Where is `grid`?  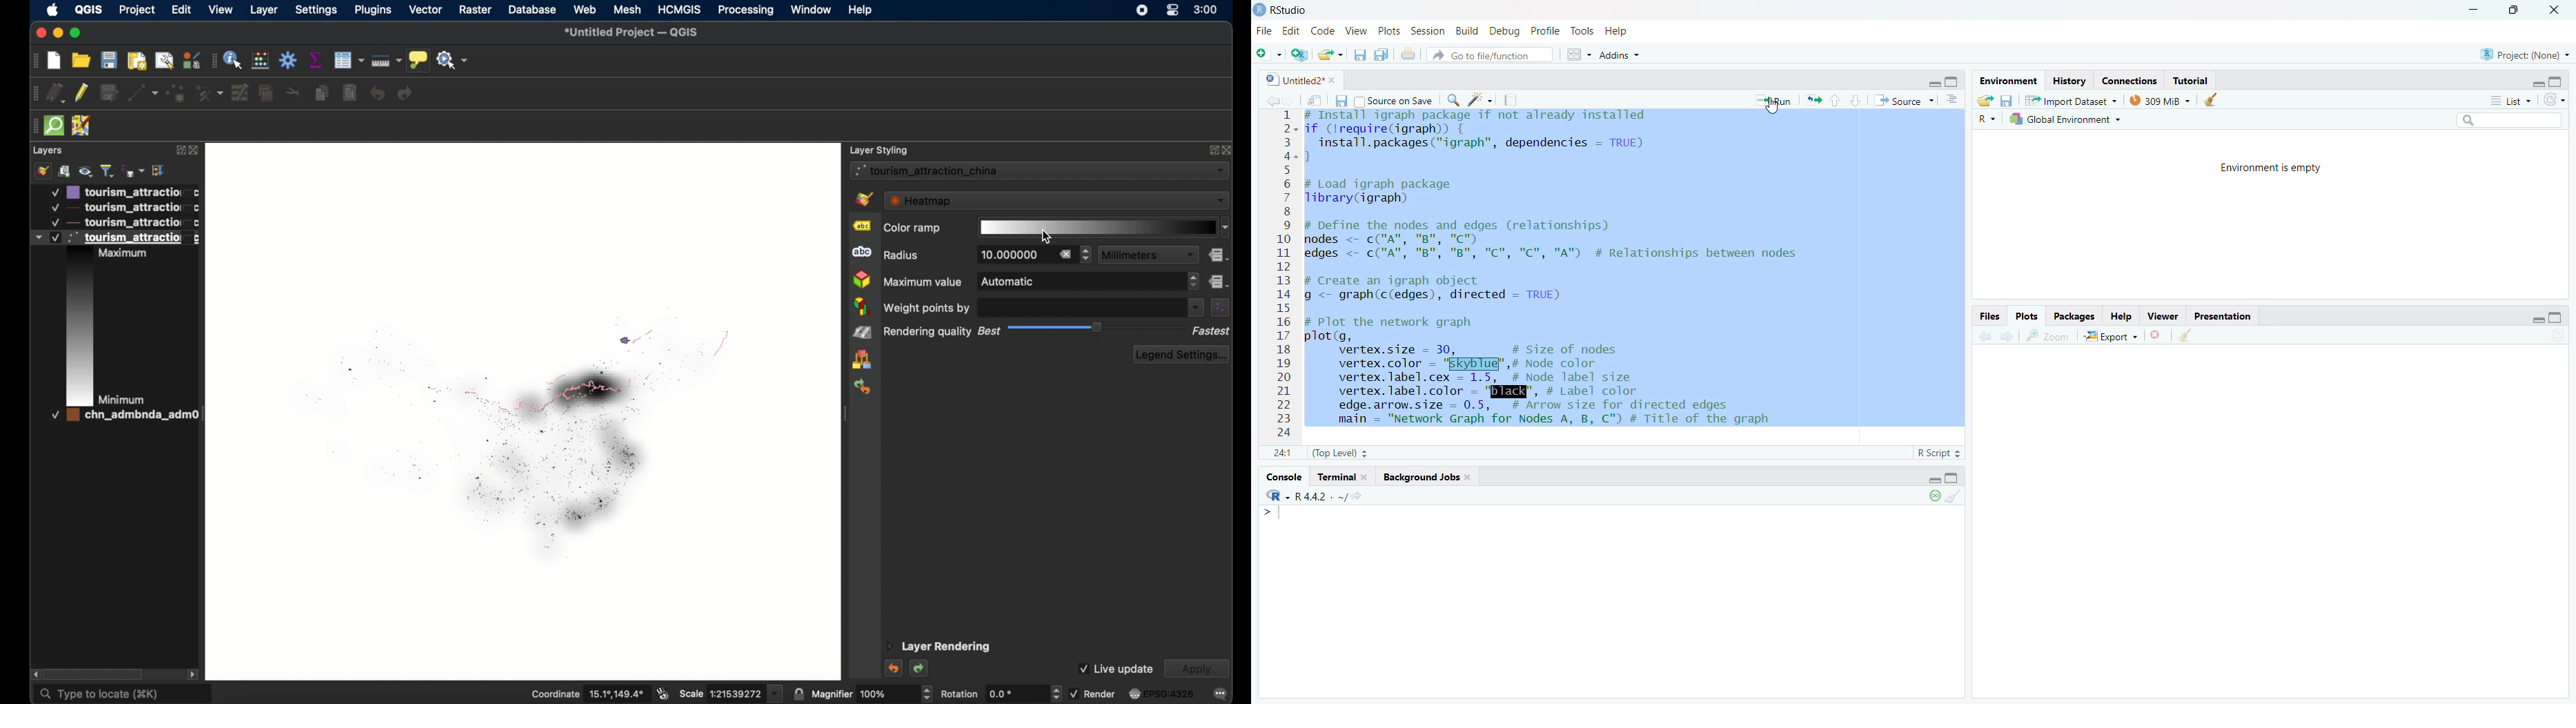
grid is located at coordinates (1573, 57).